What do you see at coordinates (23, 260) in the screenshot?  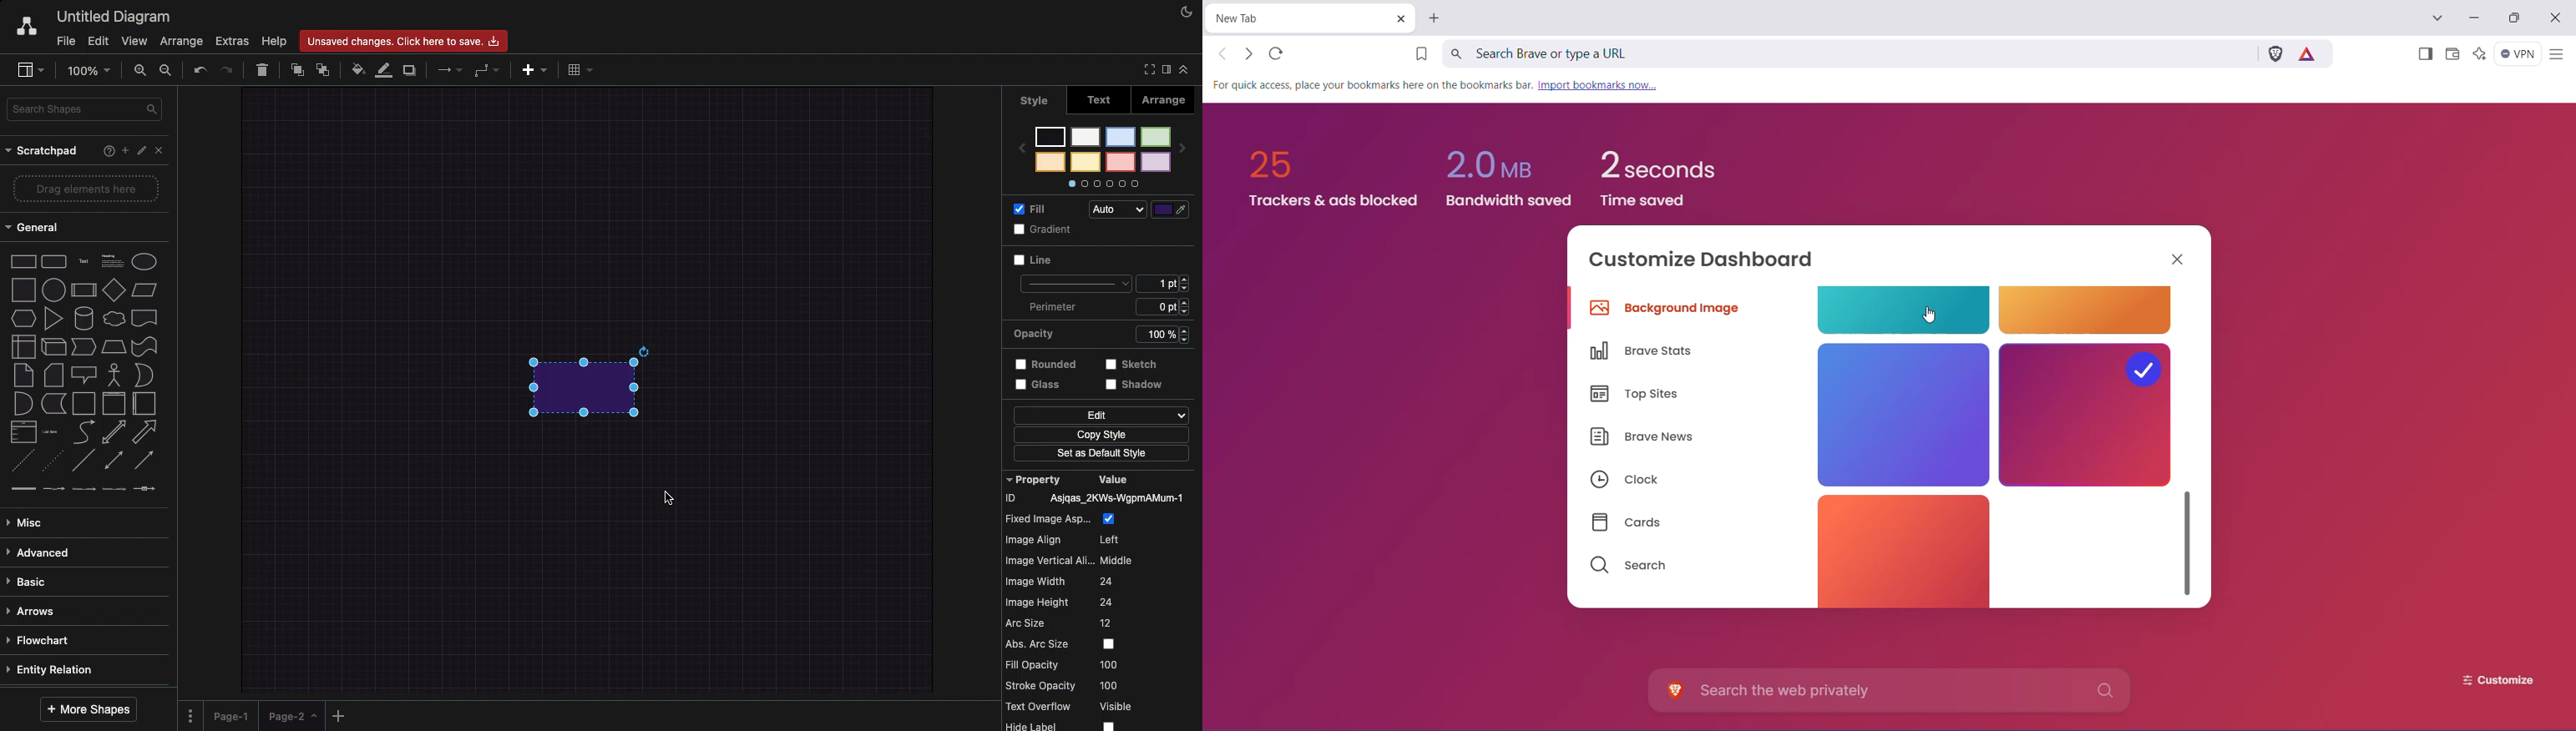 I see `rectangle` at bounding box center [23, 260].